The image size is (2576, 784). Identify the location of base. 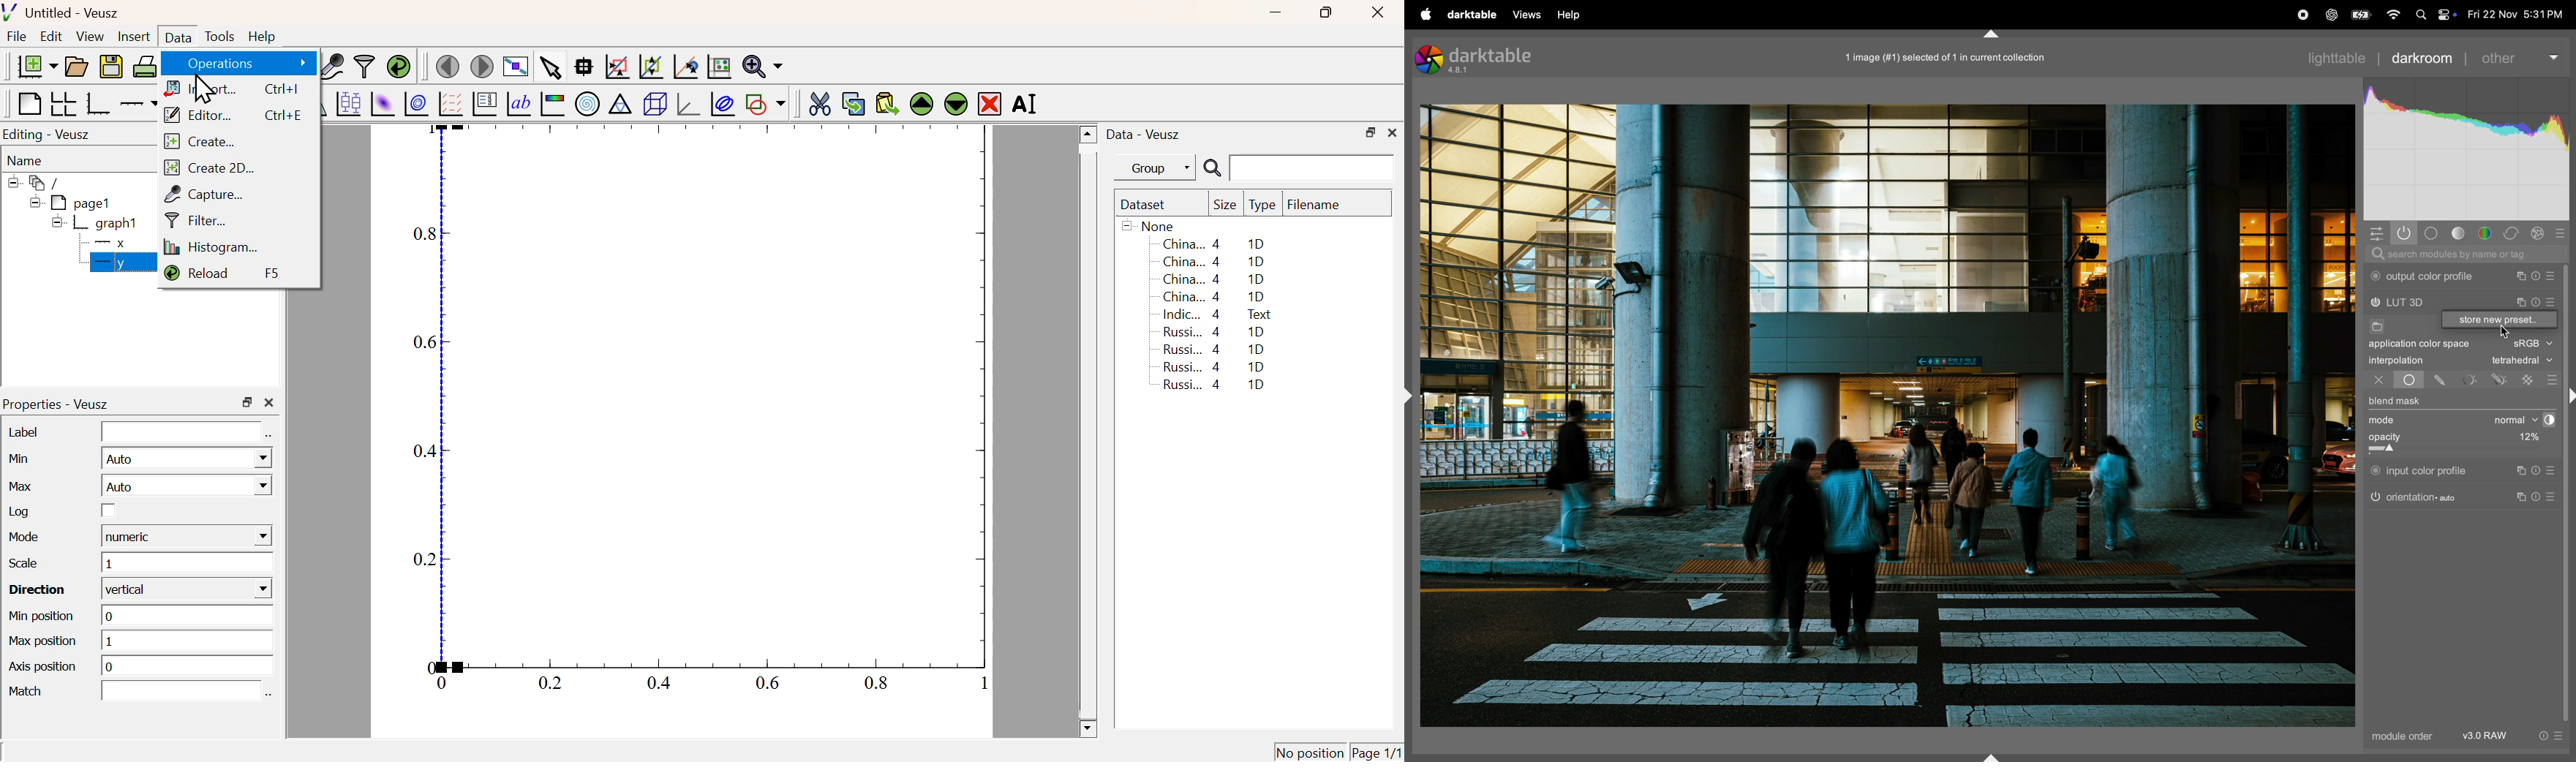
(2432, 234).